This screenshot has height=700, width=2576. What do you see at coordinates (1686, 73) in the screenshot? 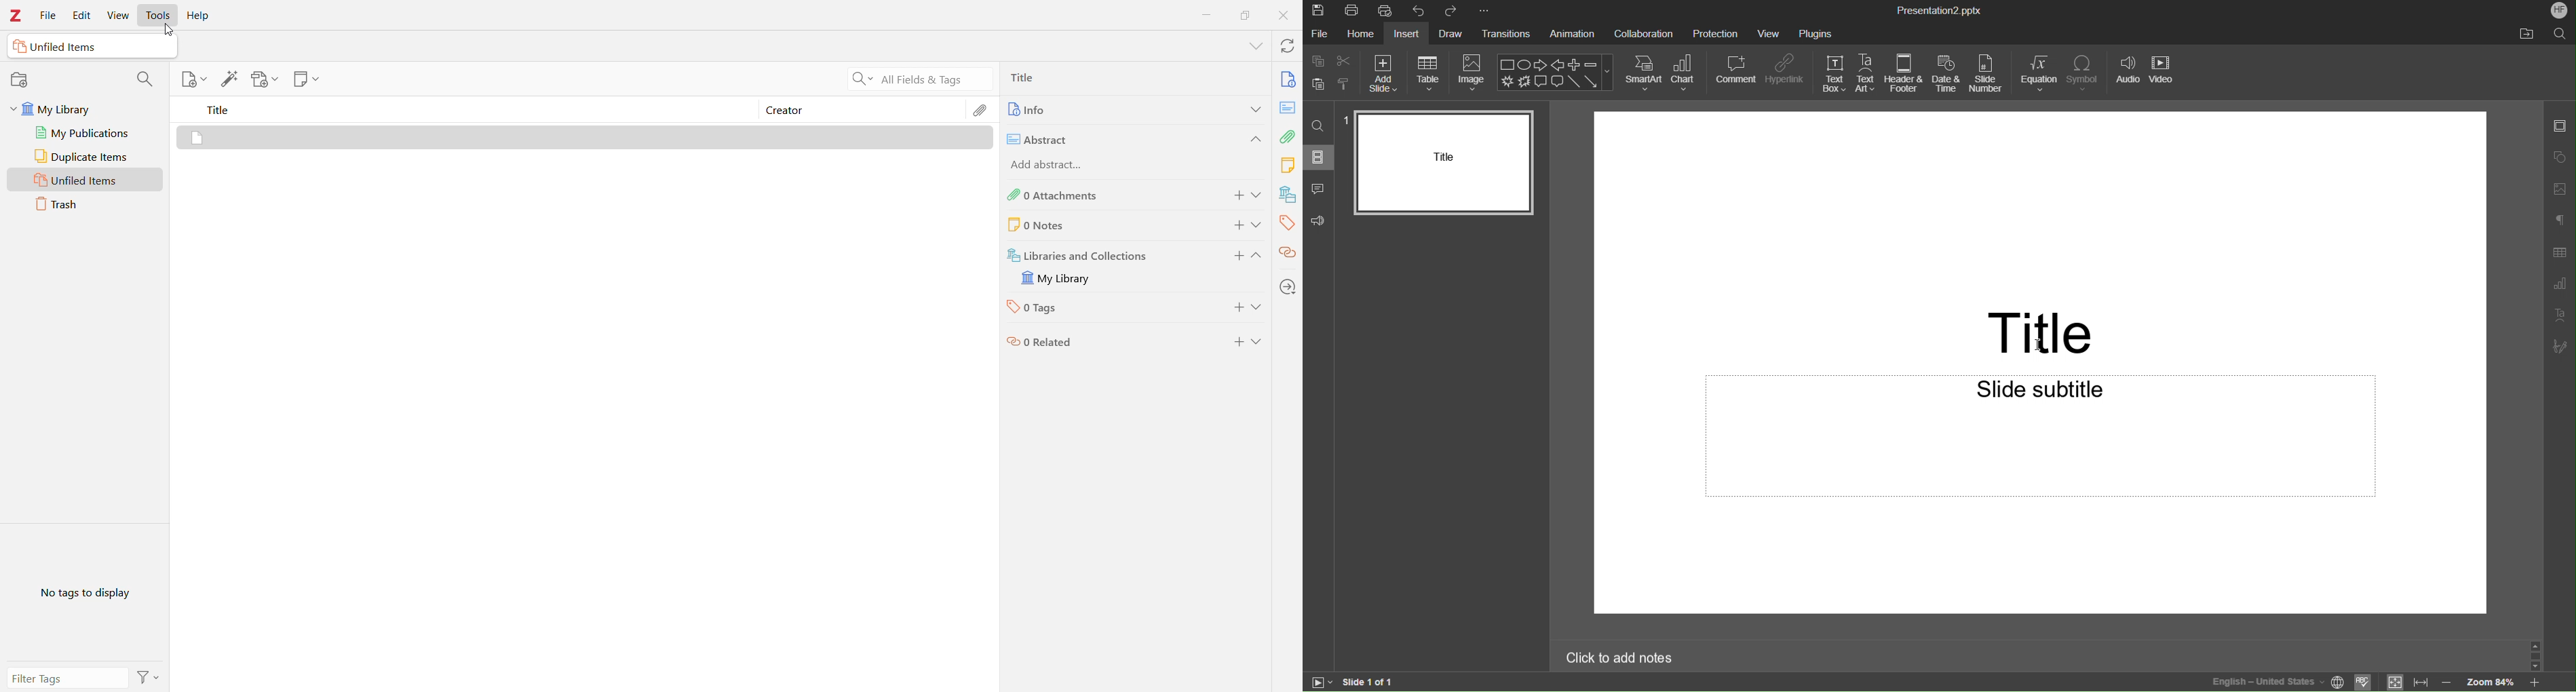
I see `Chart` at bounding box center [1686, 73].